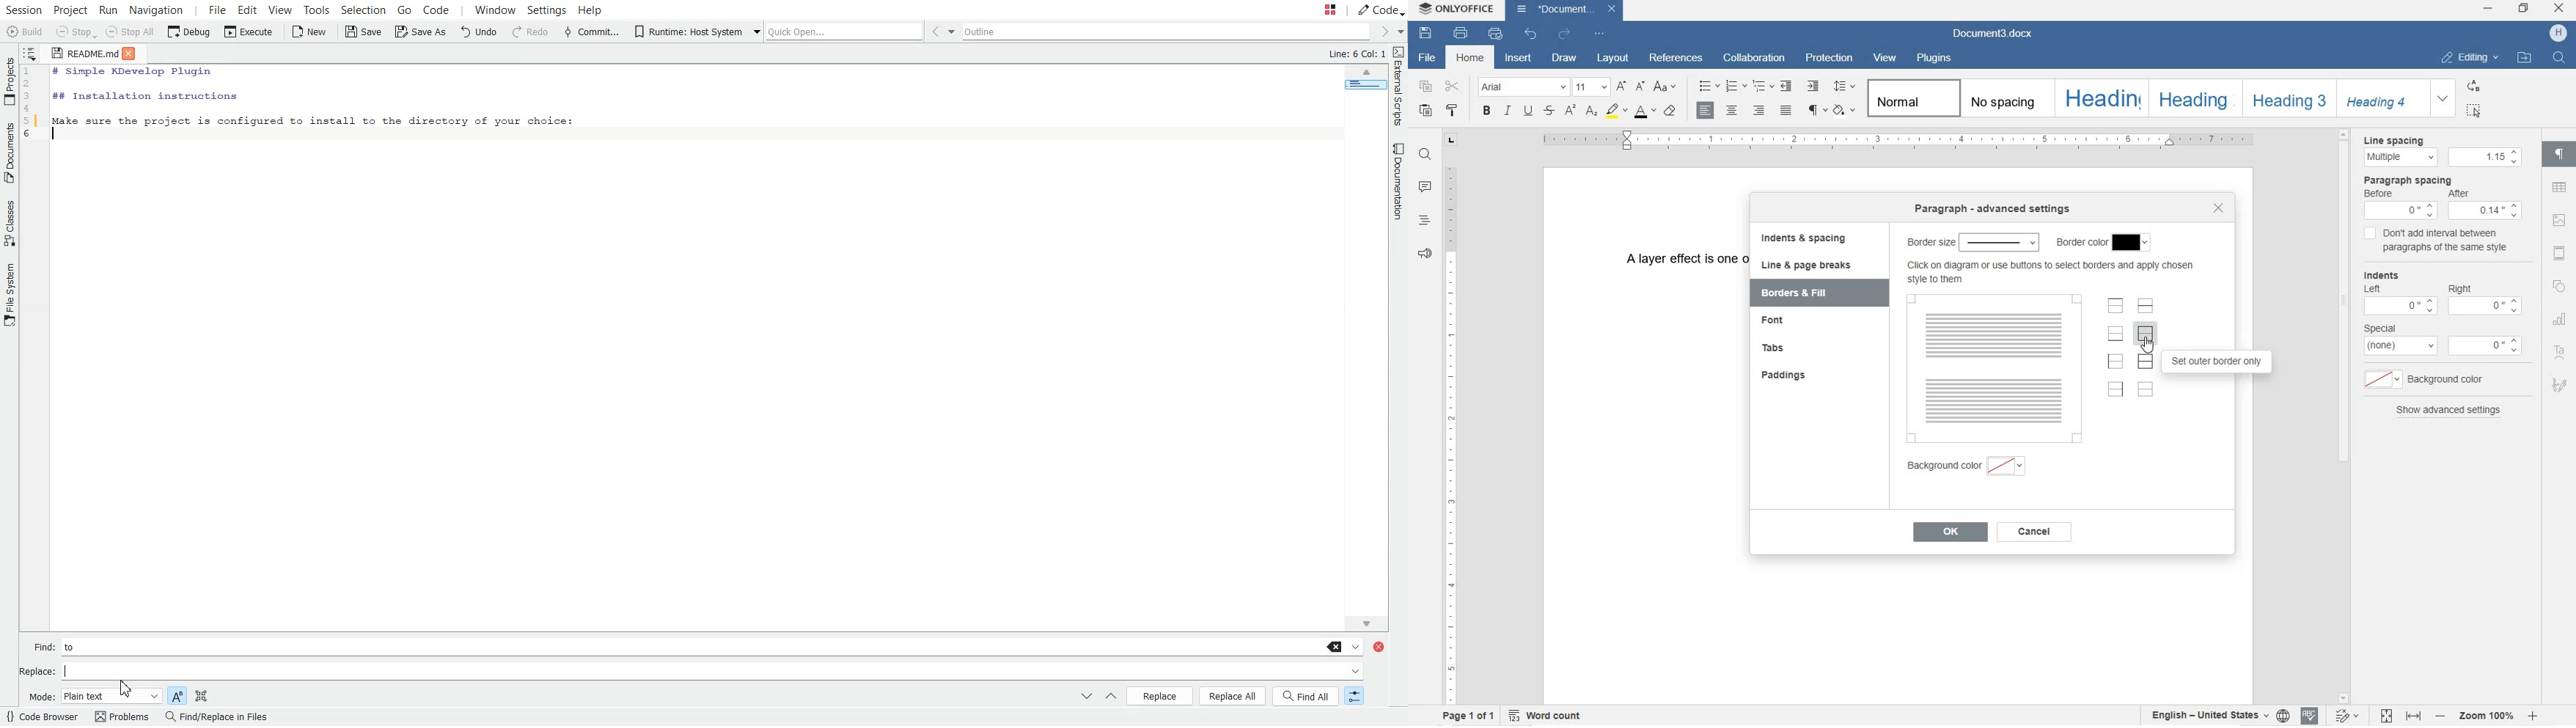 The height and width of the screenshot is (728, 2576). What do you see at coordinates (2150, 344) in the screenshot?
I see `cursor` at bounding box center [2150, 344].